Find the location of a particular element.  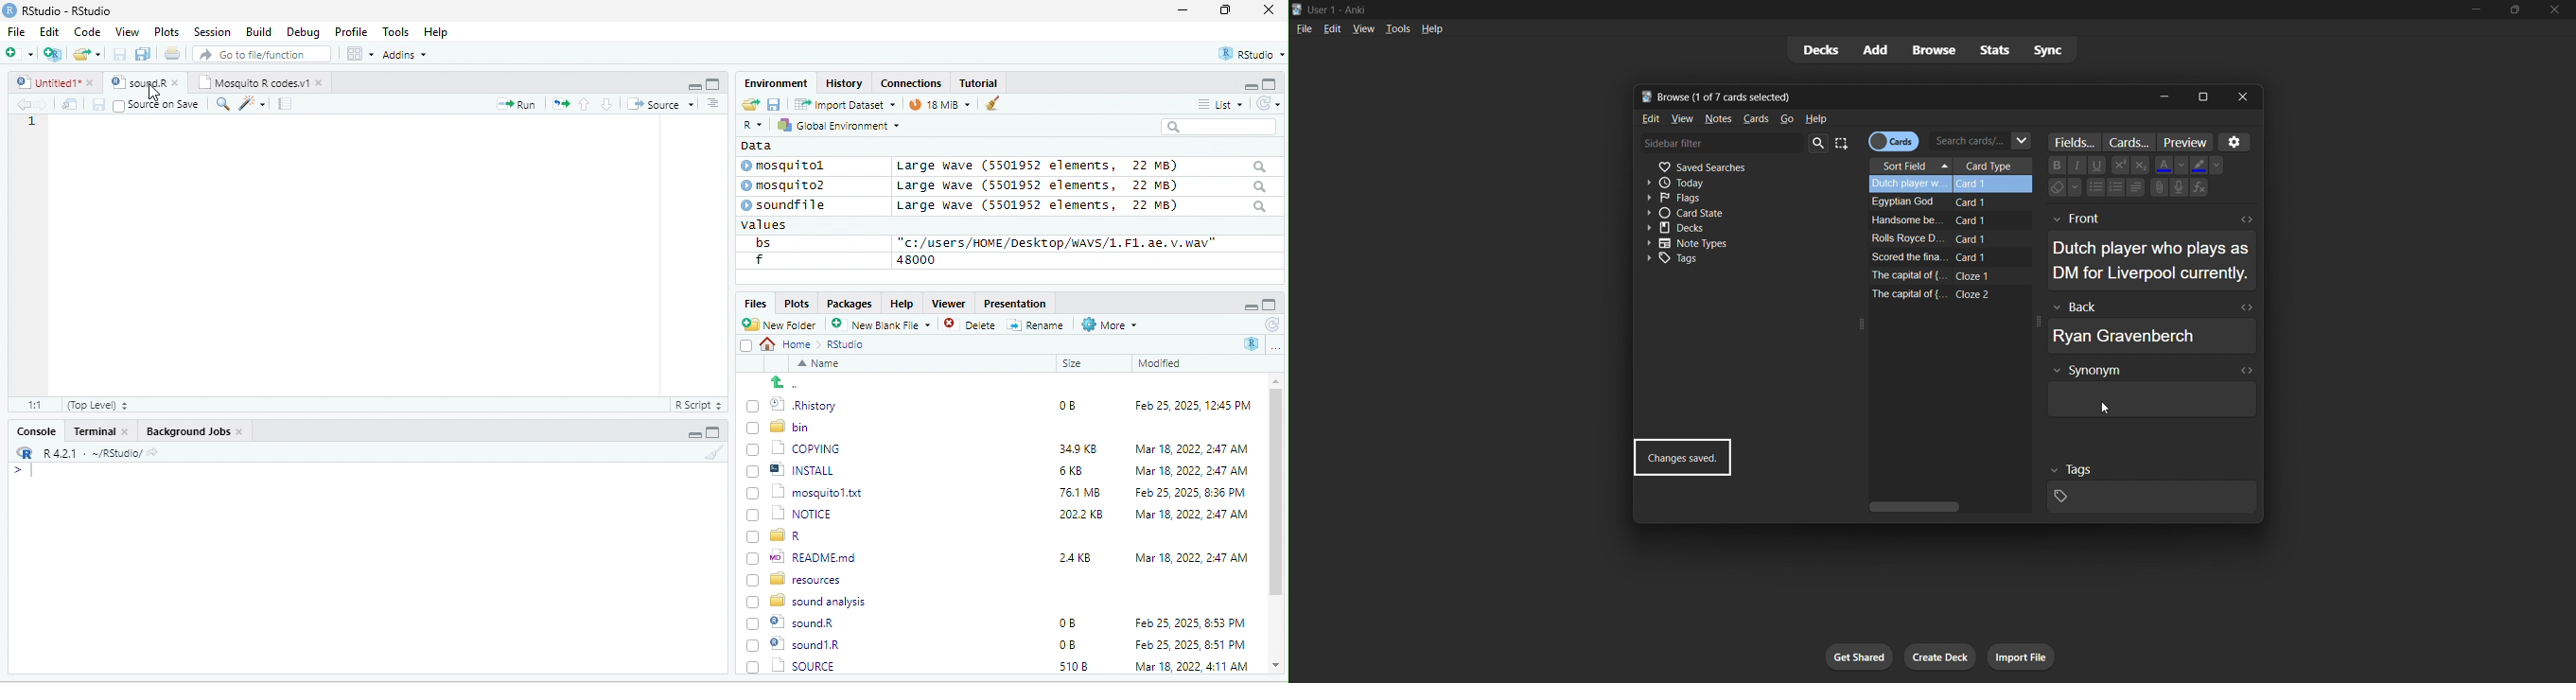

RR R421 - ~/RStudio/ is located at coordinates (82, 455).